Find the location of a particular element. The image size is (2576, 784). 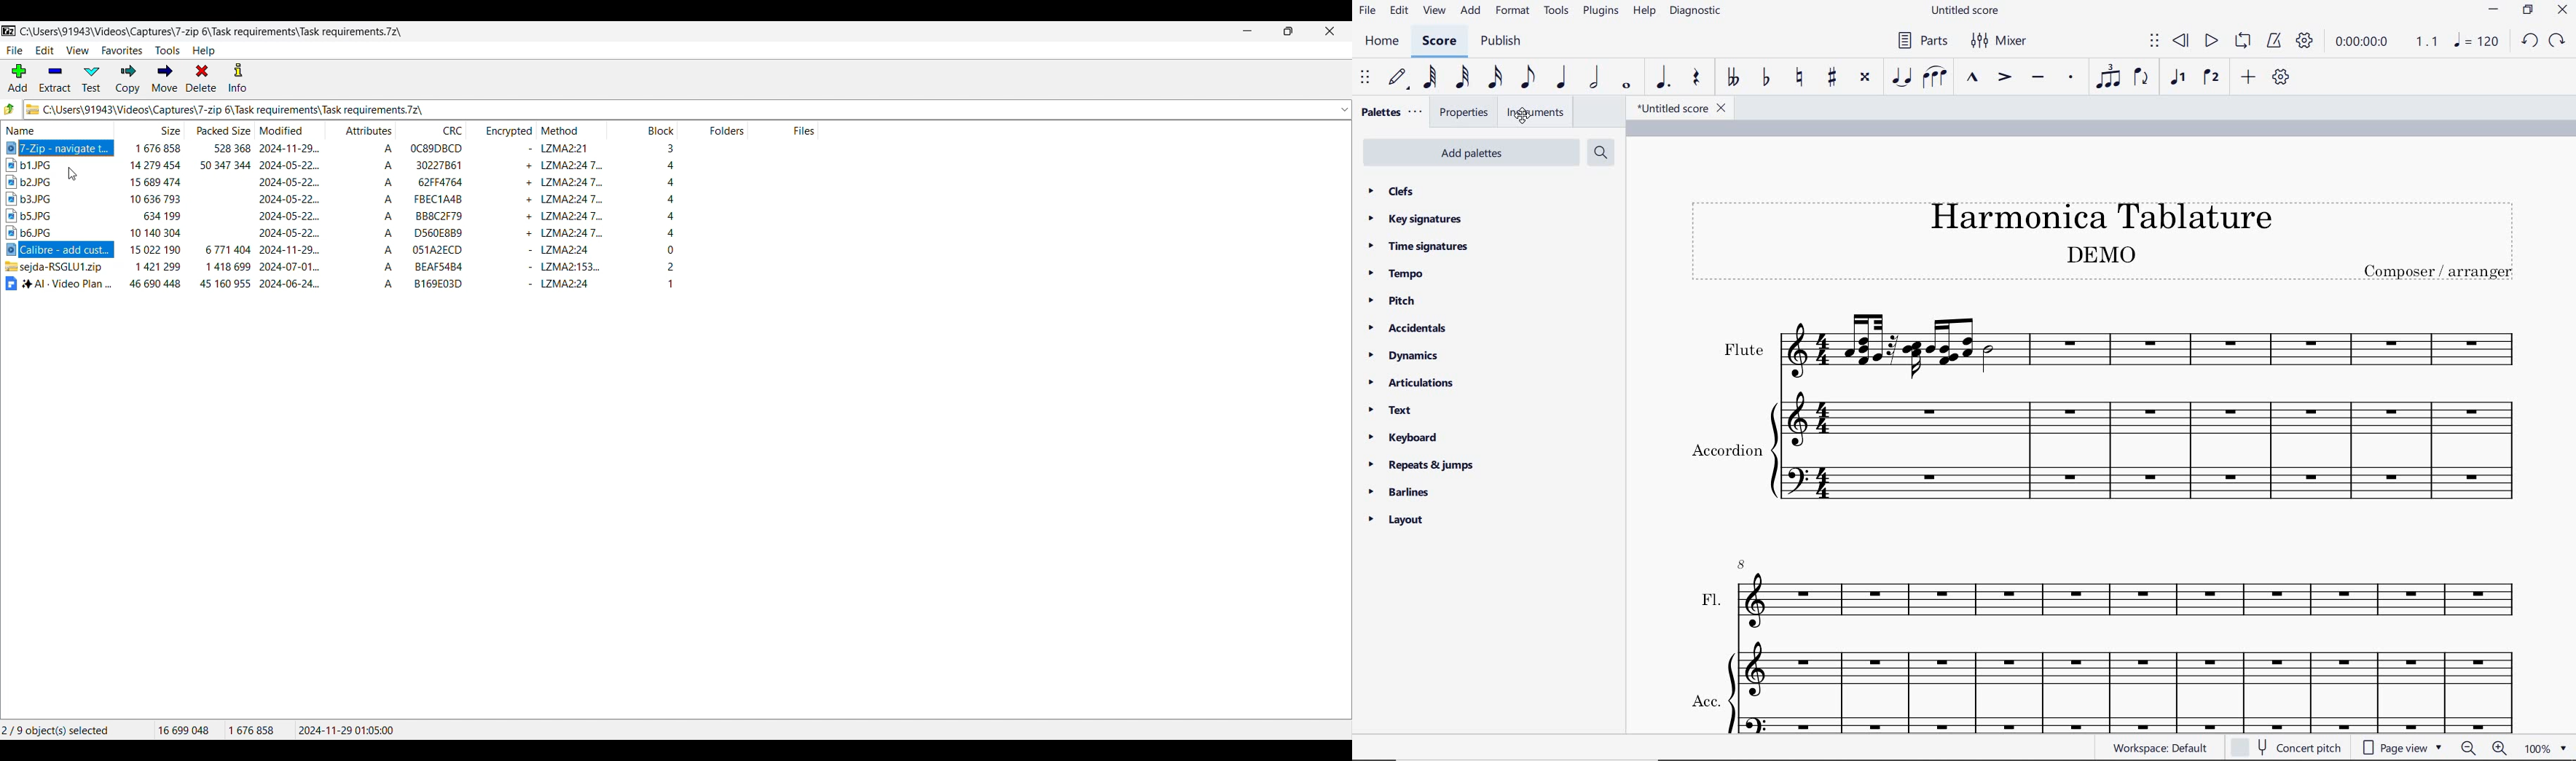

customize toolbar is located at coordinates (2282, 77).